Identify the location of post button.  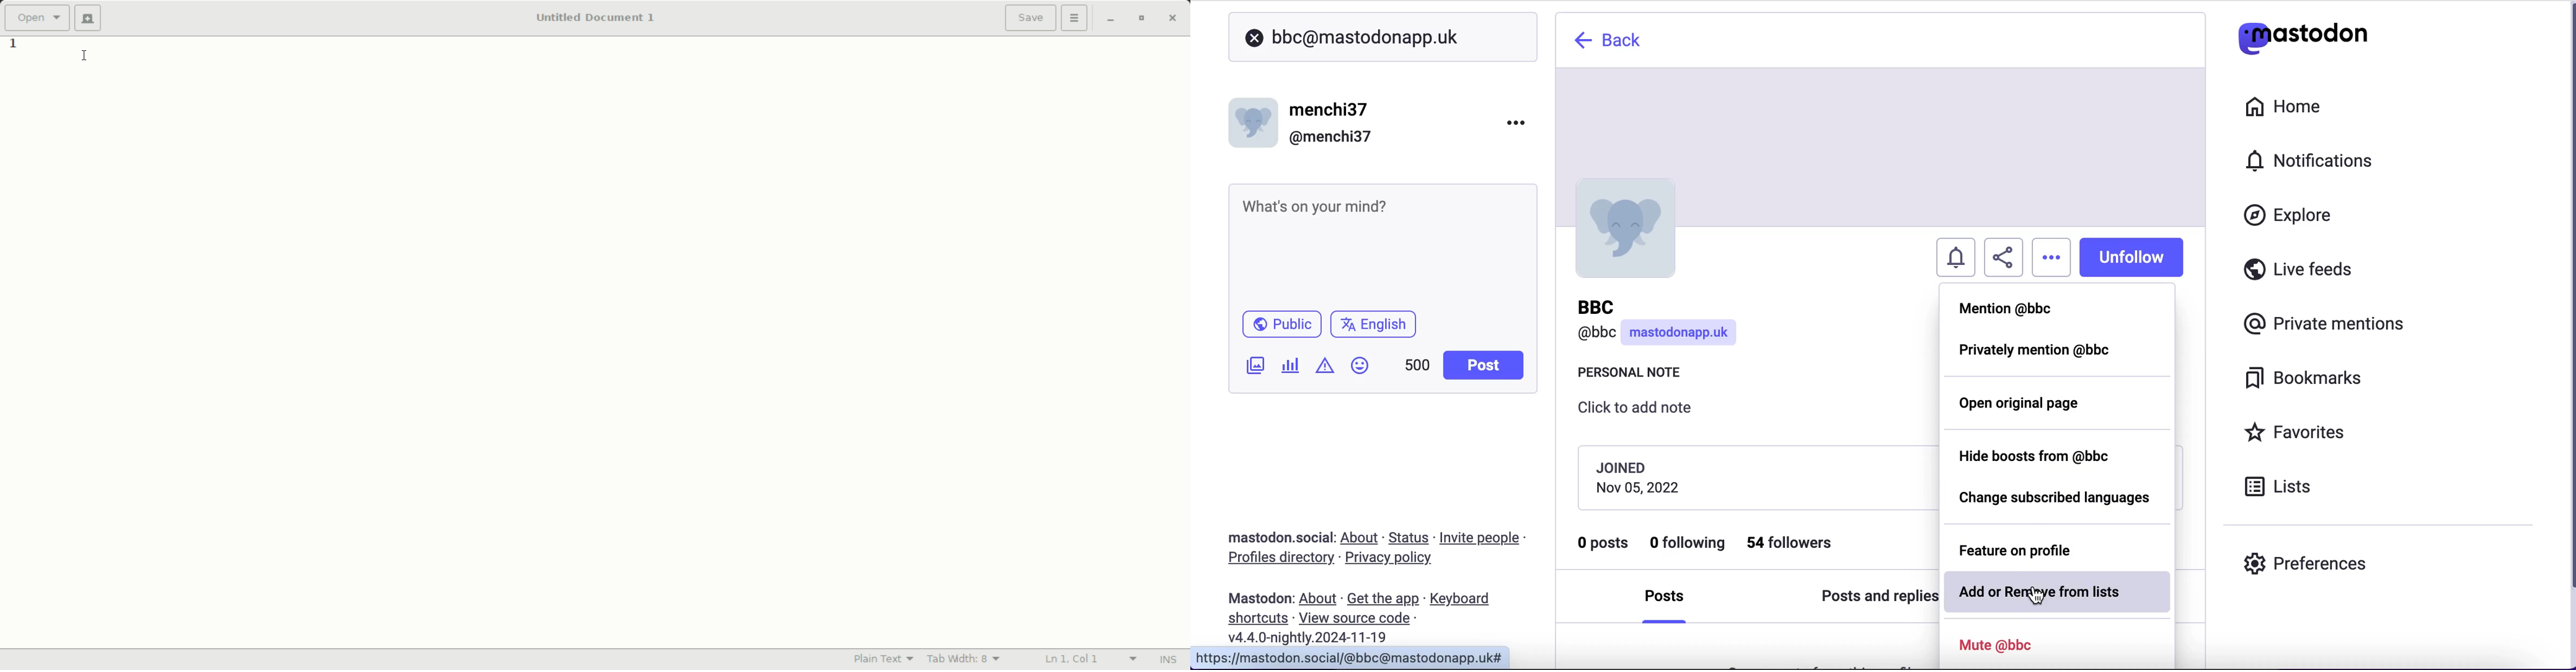
(1487, 365).